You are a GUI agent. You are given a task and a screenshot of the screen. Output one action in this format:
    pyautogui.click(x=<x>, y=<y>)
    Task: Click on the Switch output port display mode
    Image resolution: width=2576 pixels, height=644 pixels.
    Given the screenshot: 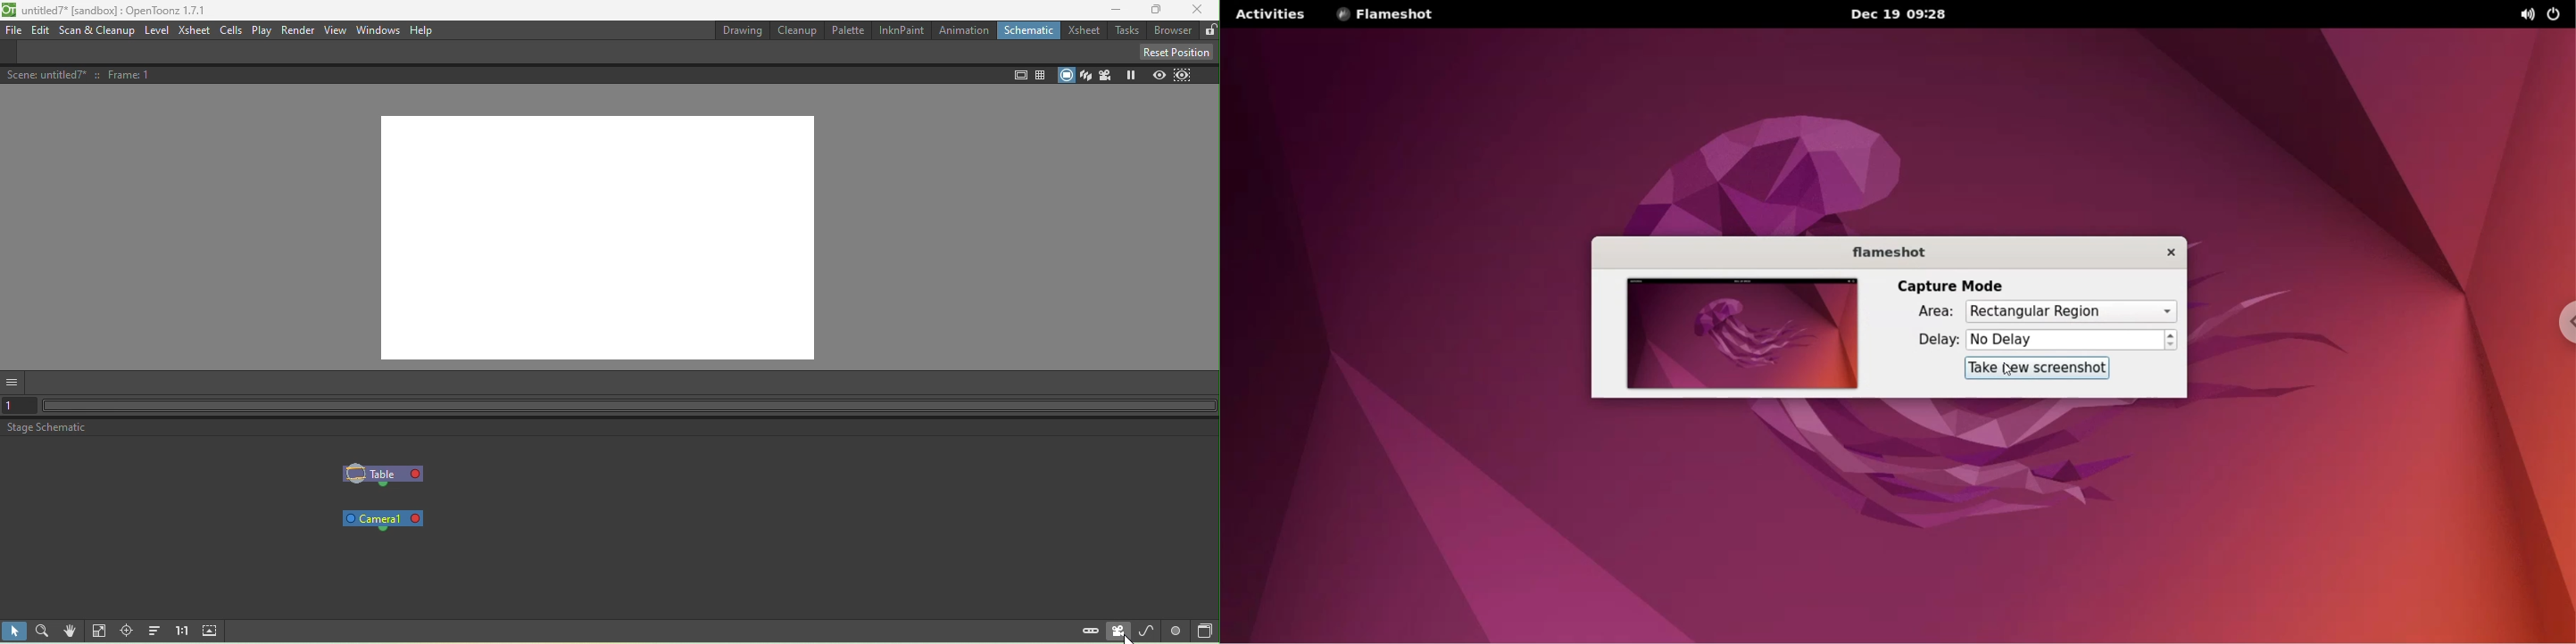 What is the action you would take?
    pyautogui.click(x=1175, y=631)
    